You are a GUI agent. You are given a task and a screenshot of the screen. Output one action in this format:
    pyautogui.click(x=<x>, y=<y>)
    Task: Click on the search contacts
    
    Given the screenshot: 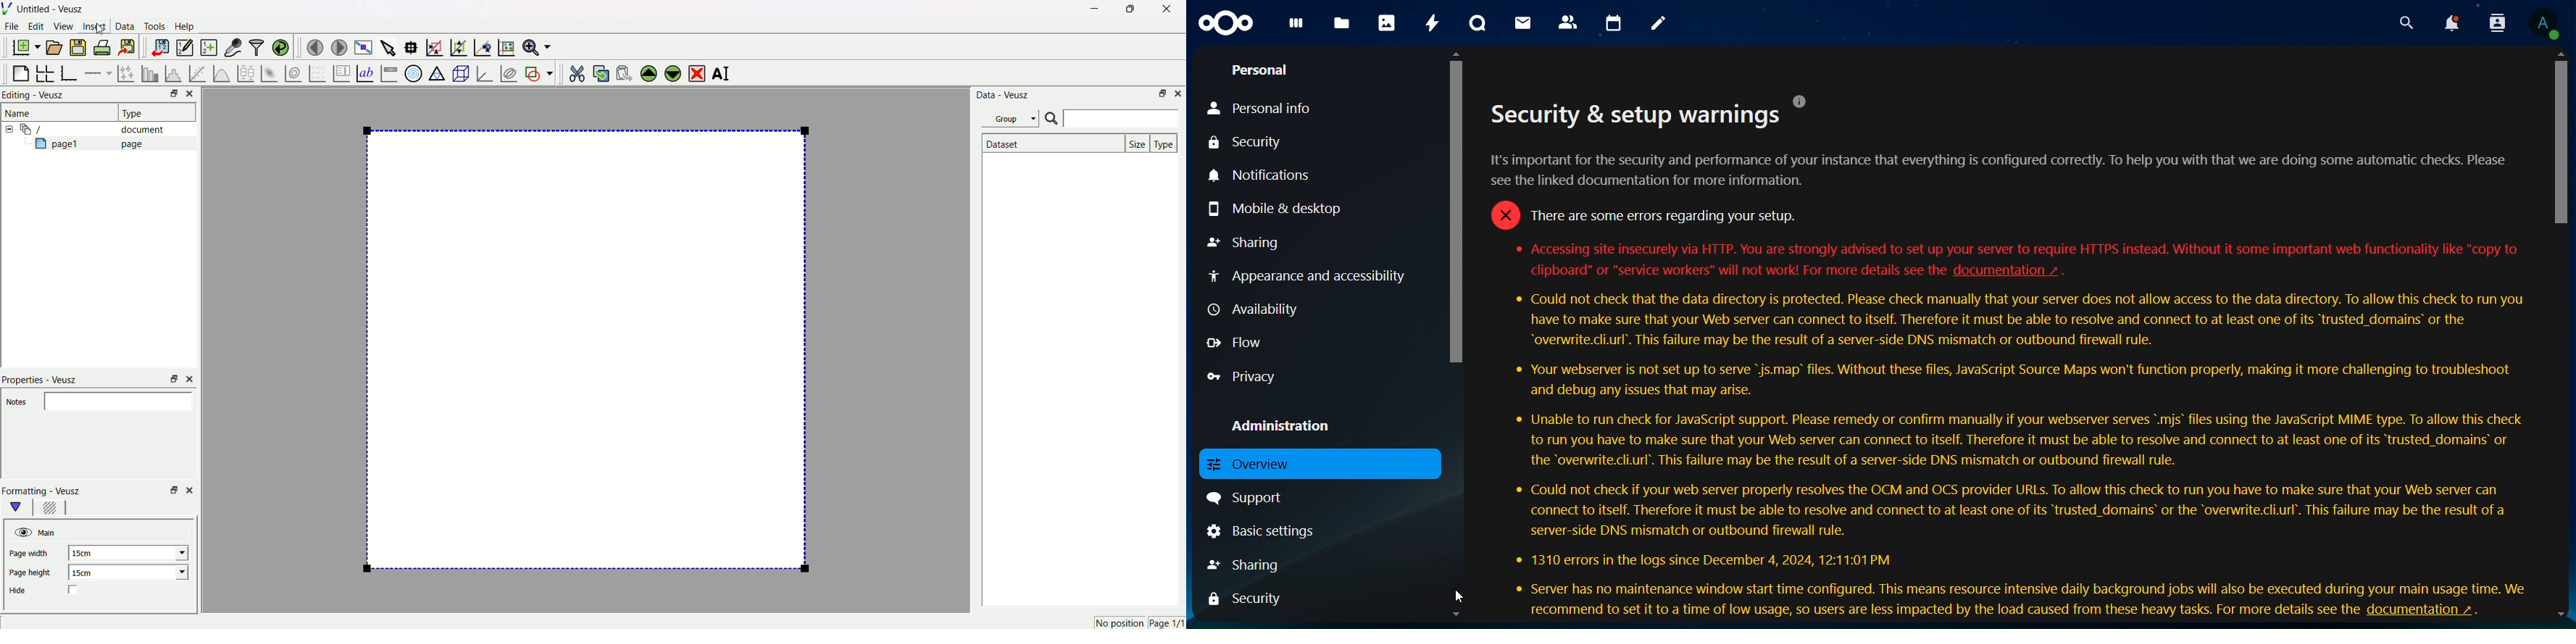 What is the action you would take?
    pyautogui.click(x=2493, y=22)
    